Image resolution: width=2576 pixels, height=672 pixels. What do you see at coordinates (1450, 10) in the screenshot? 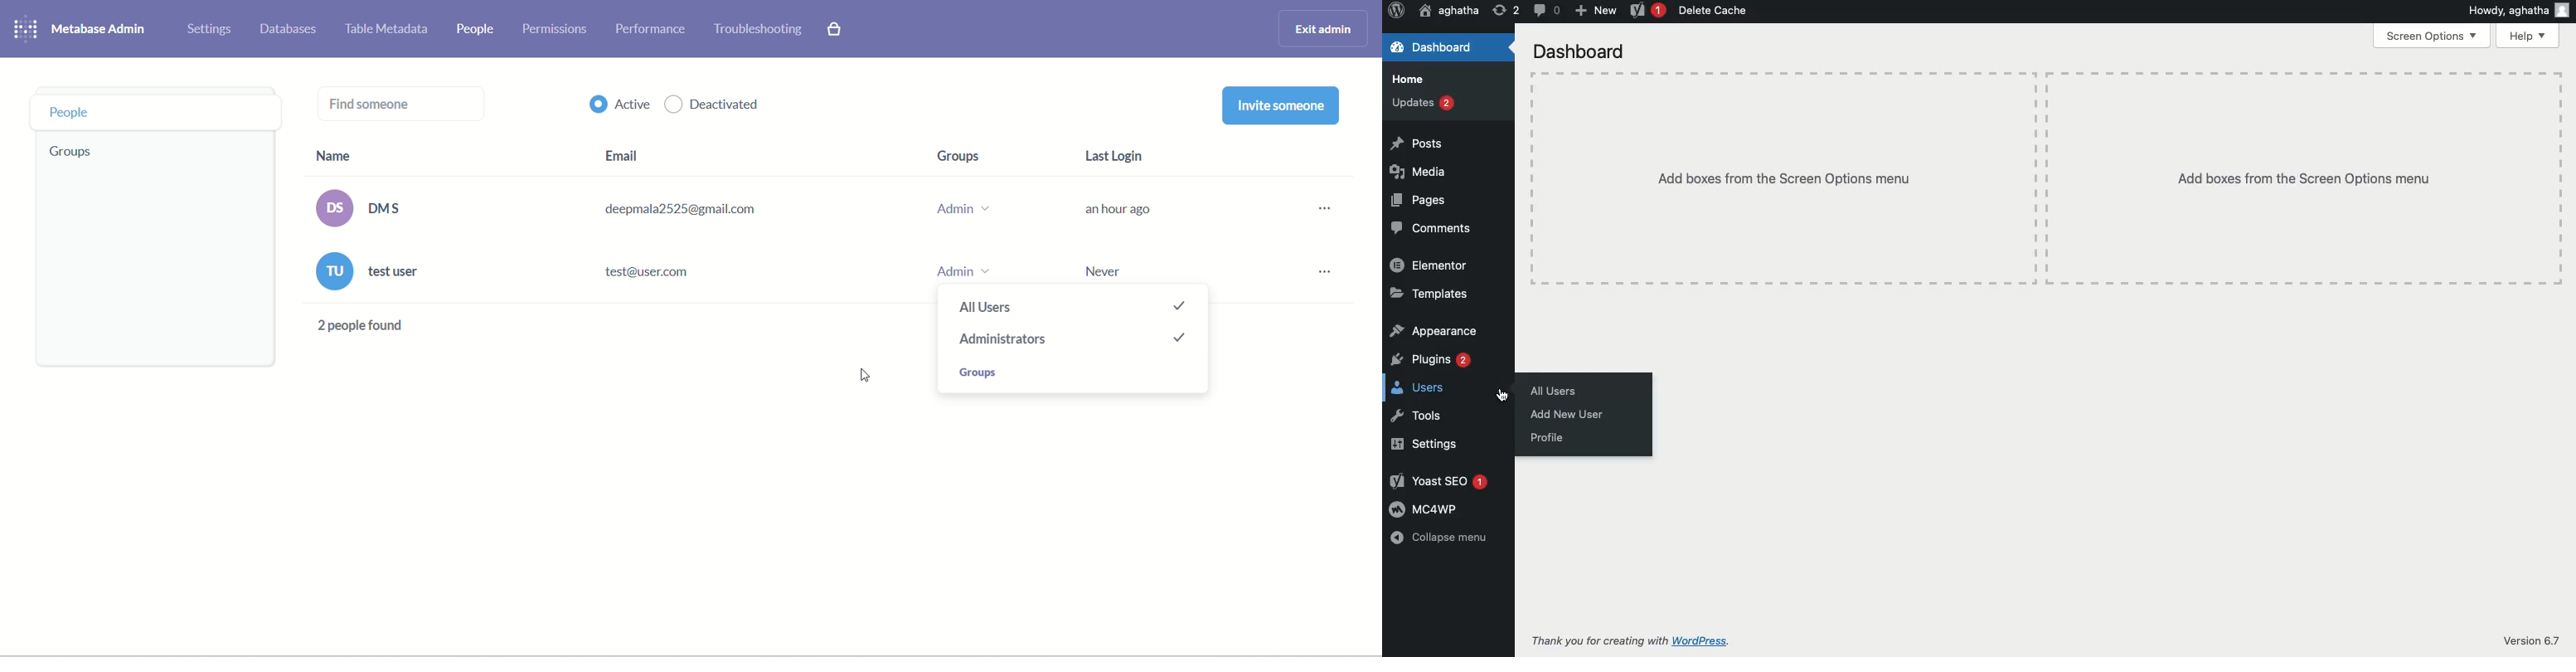
I see `User` at bounding box center [1450, 10].